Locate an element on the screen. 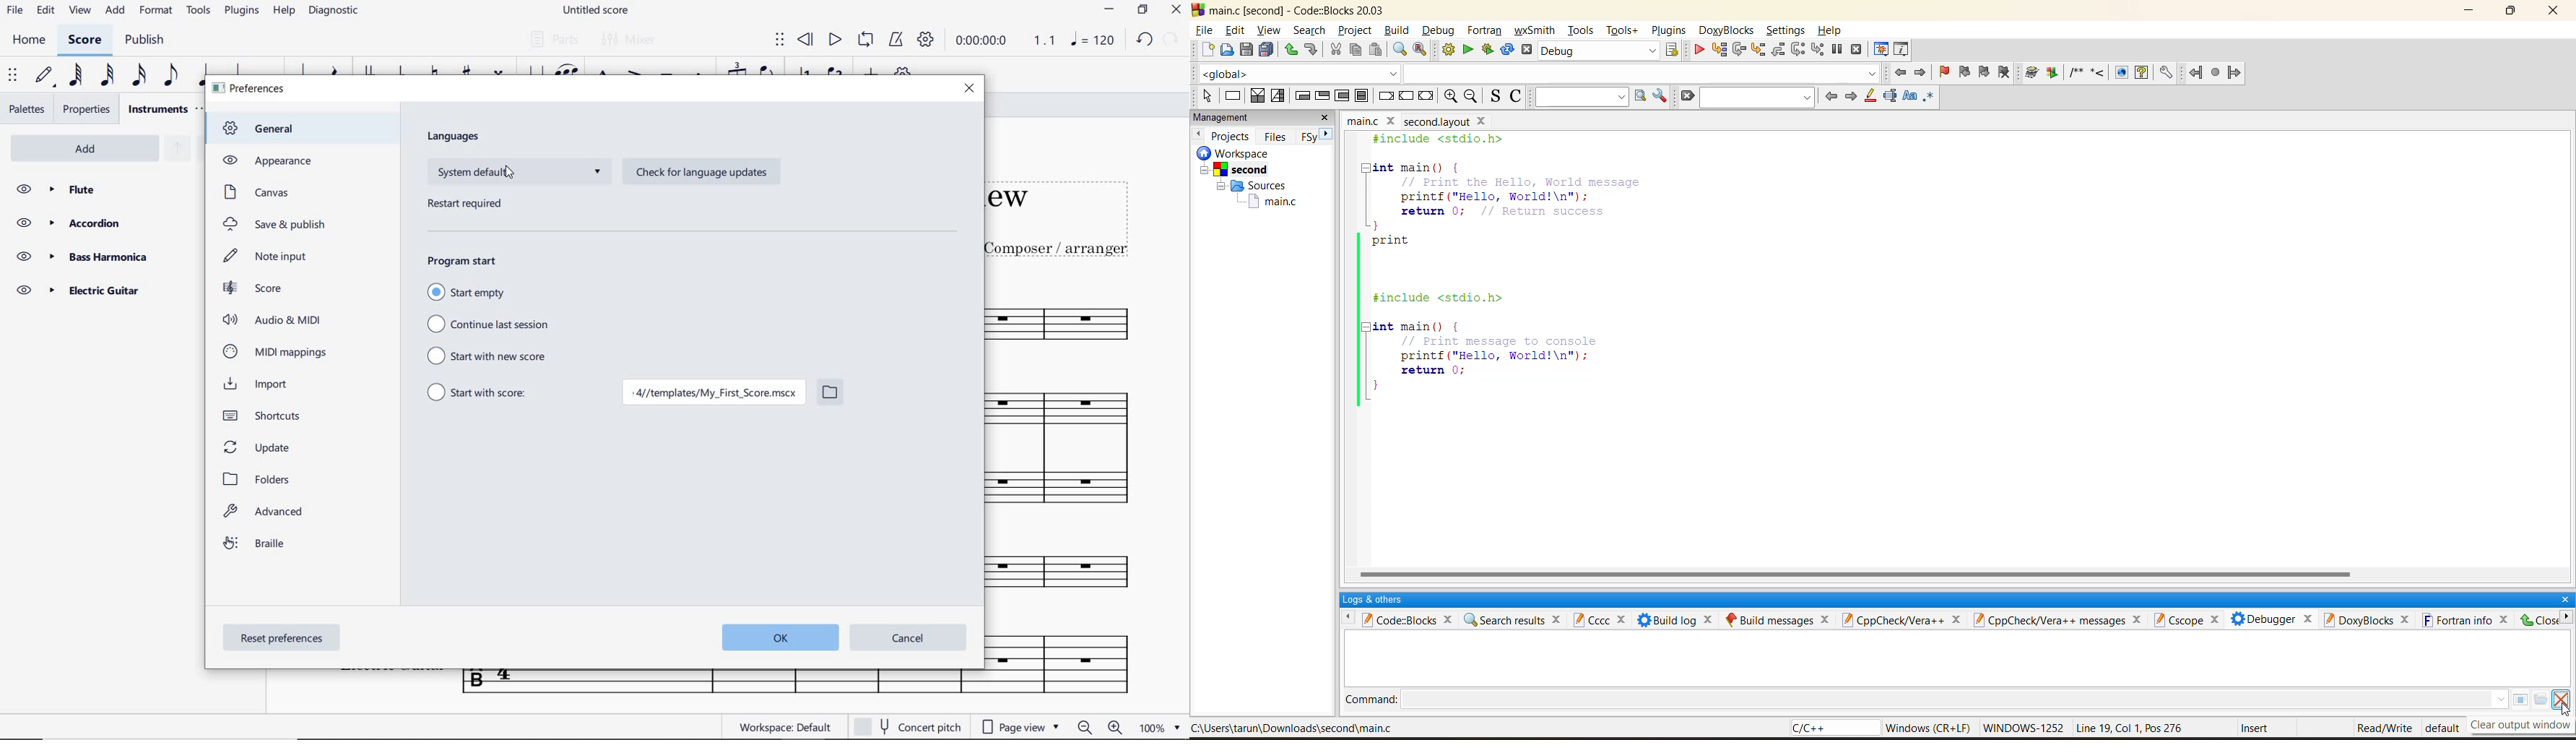 The height and width of the screenshot is (756, 2576). search is located at coordinates (1757, 99).